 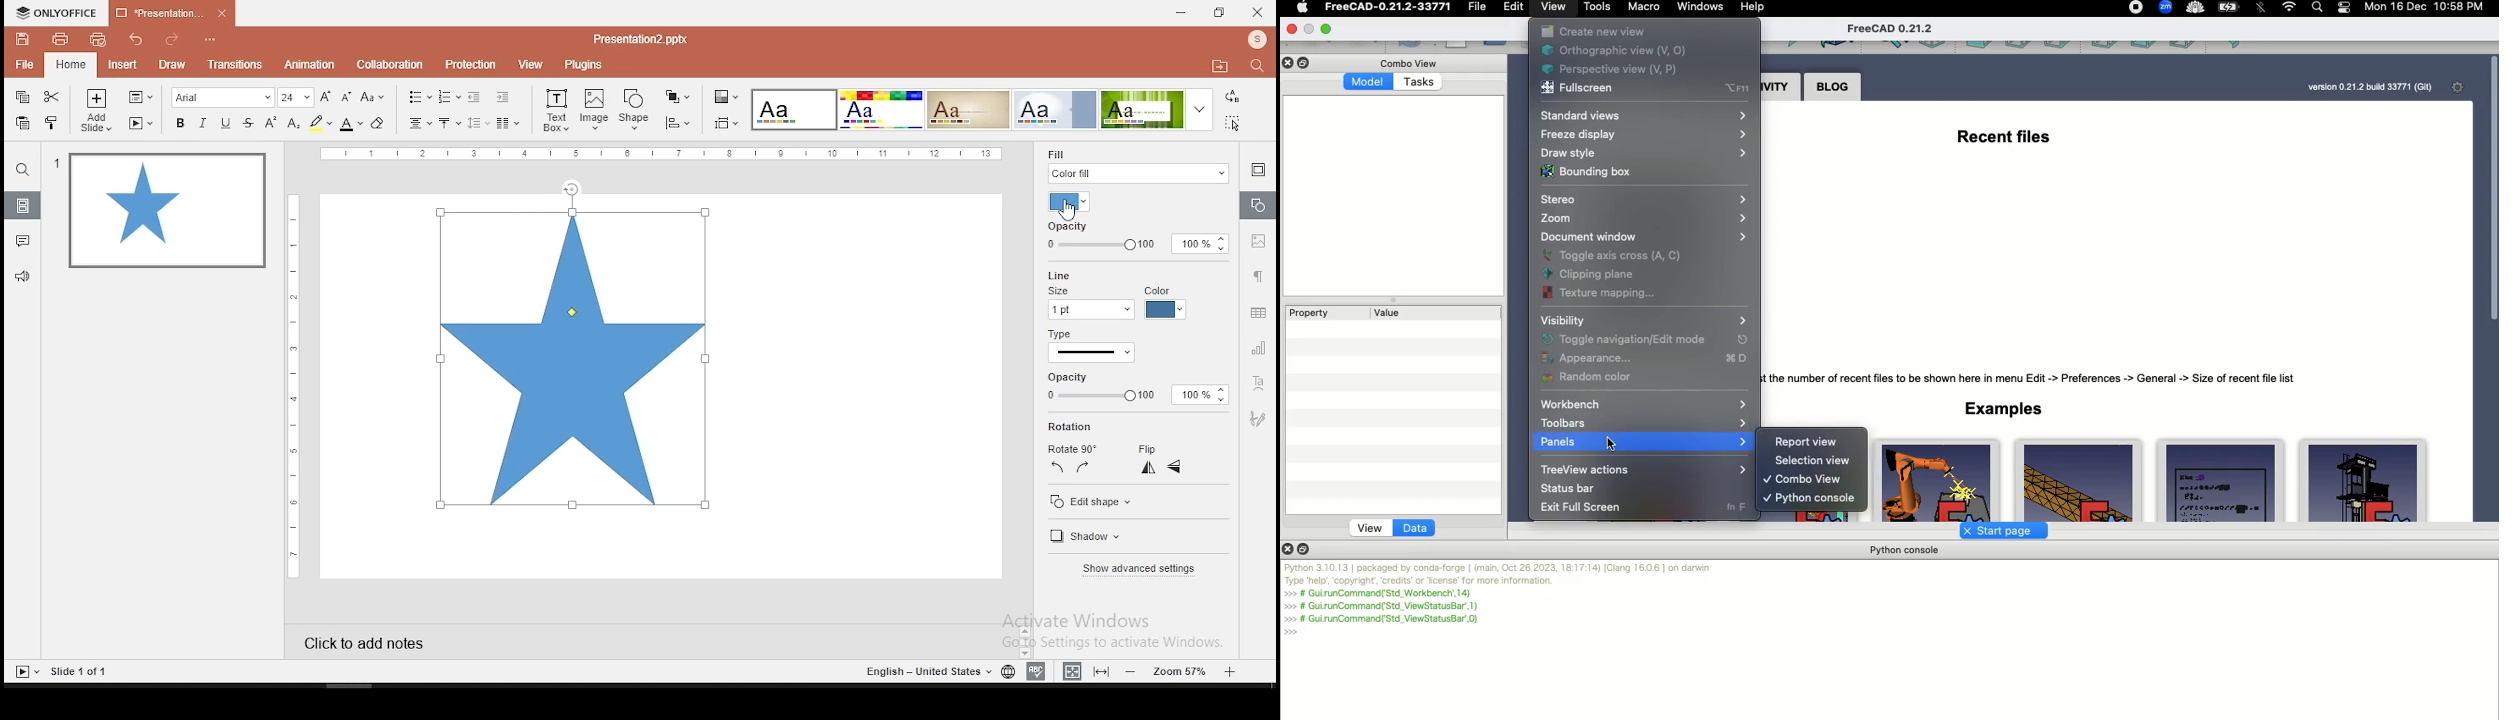 I want to click on decrease indent, so click(x=476, y=96).